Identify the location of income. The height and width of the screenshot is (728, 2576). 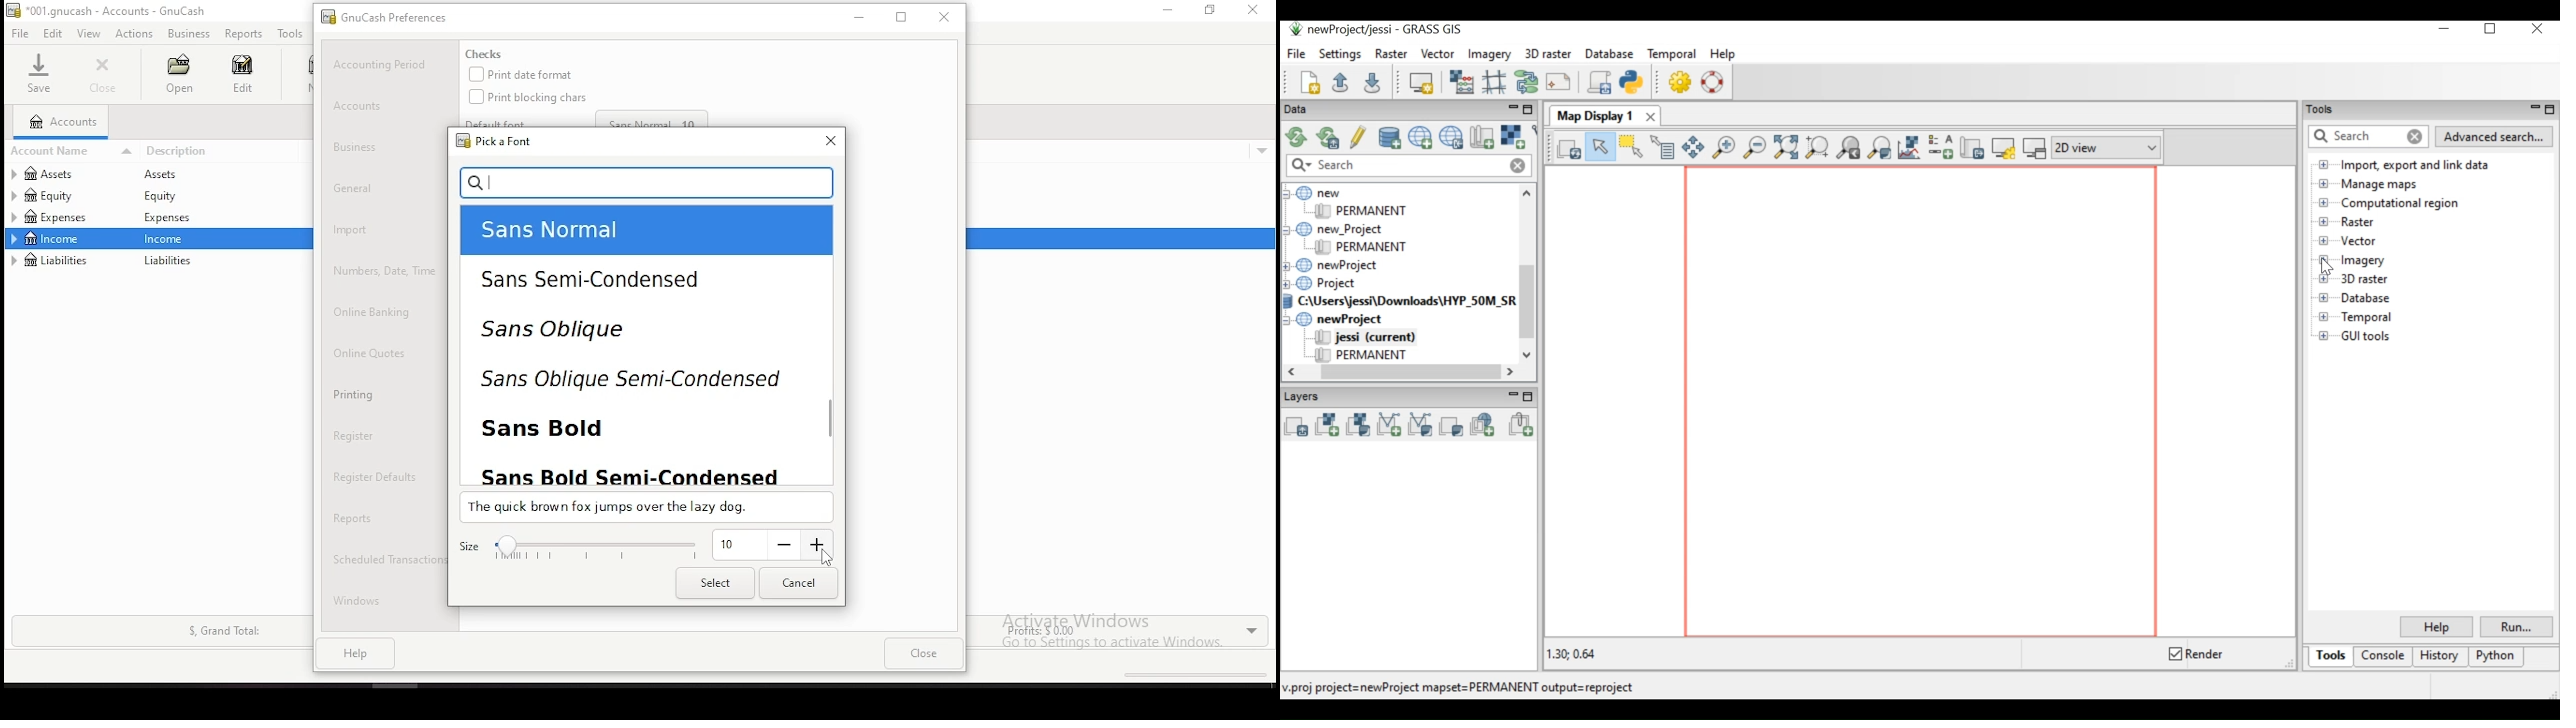
(54, 238).